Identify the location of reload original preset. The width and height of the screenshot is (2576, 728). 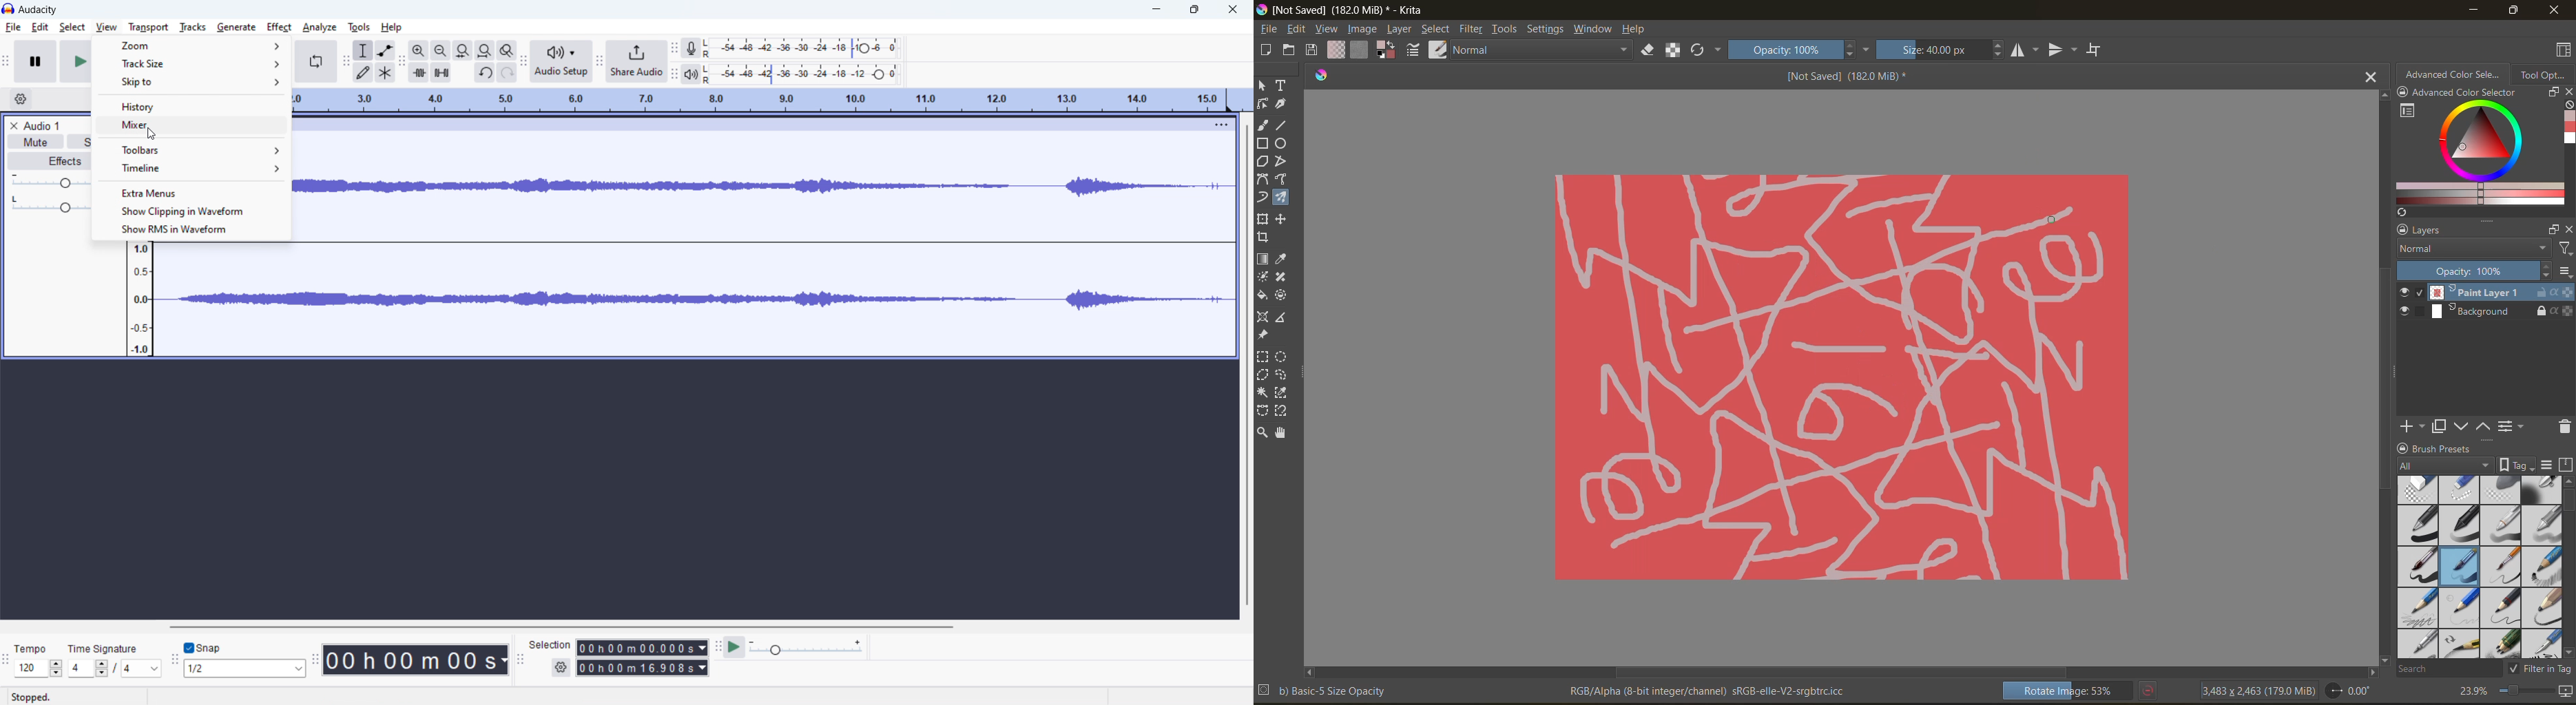
(1701, 48).